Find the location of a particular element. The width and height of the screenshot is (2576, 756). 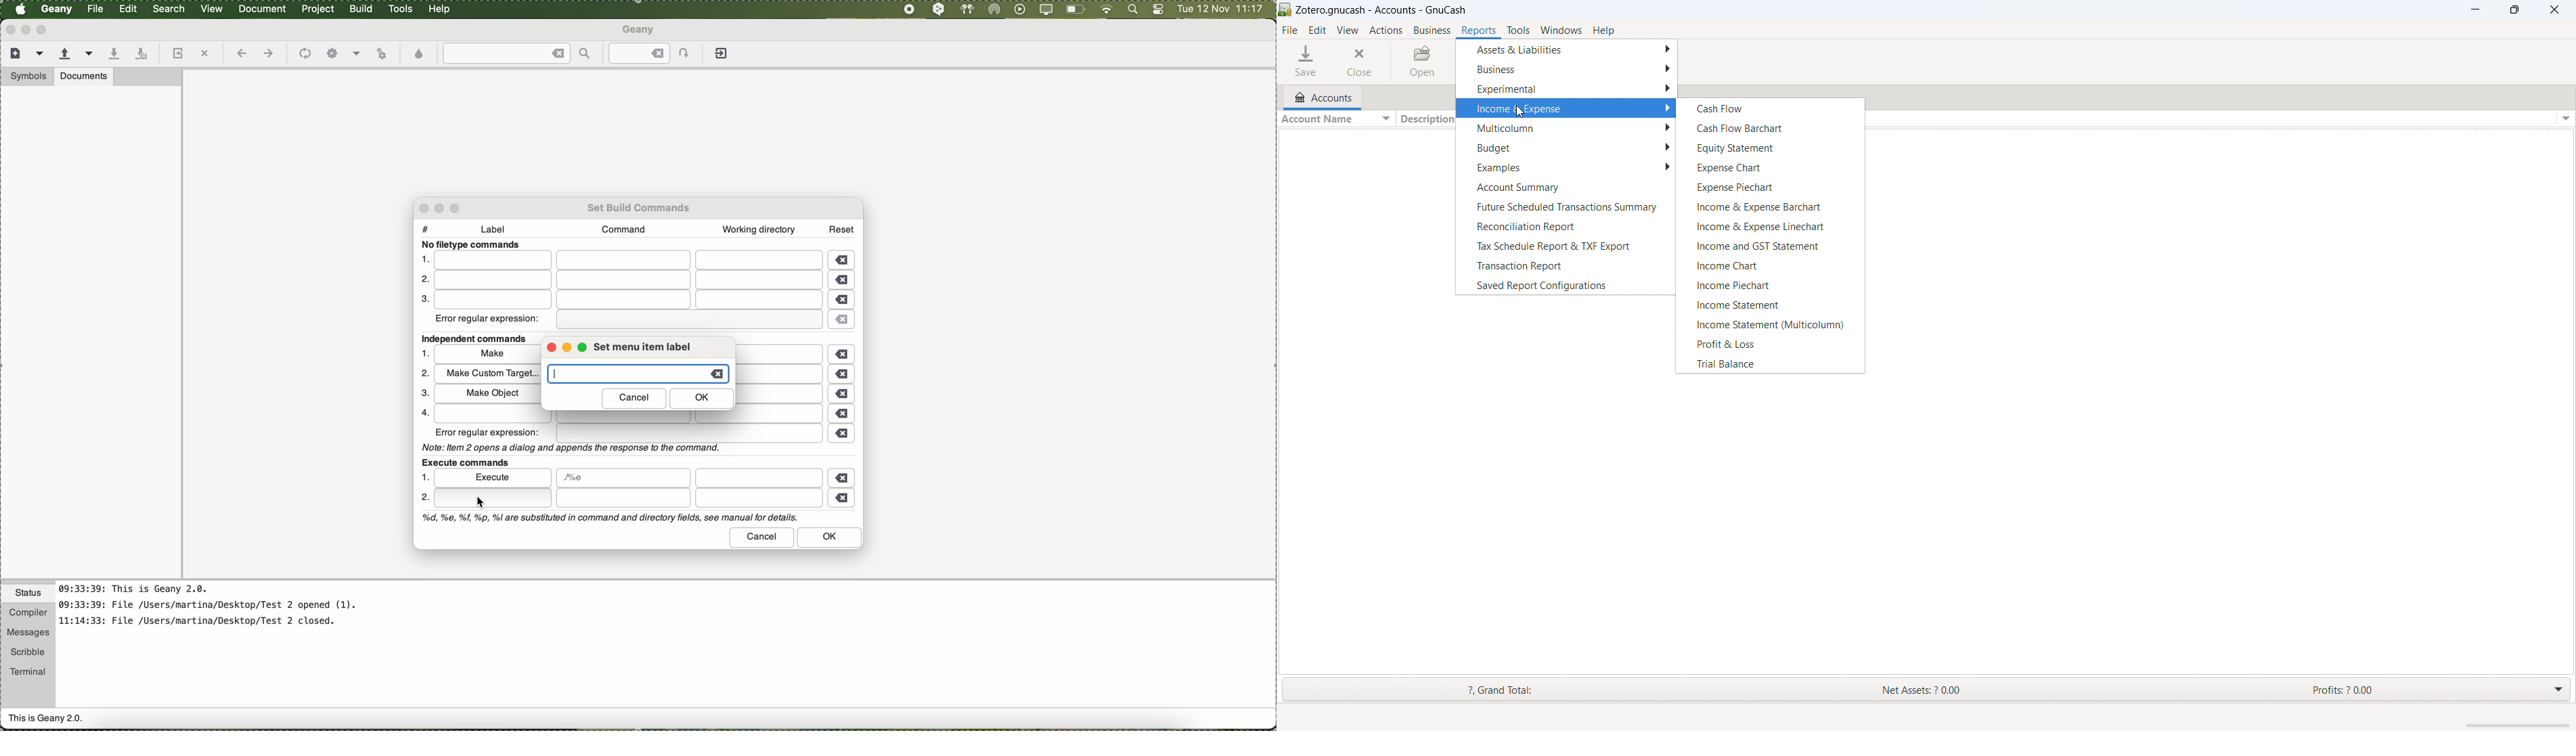

OK button is located at coordinates (831, 538).